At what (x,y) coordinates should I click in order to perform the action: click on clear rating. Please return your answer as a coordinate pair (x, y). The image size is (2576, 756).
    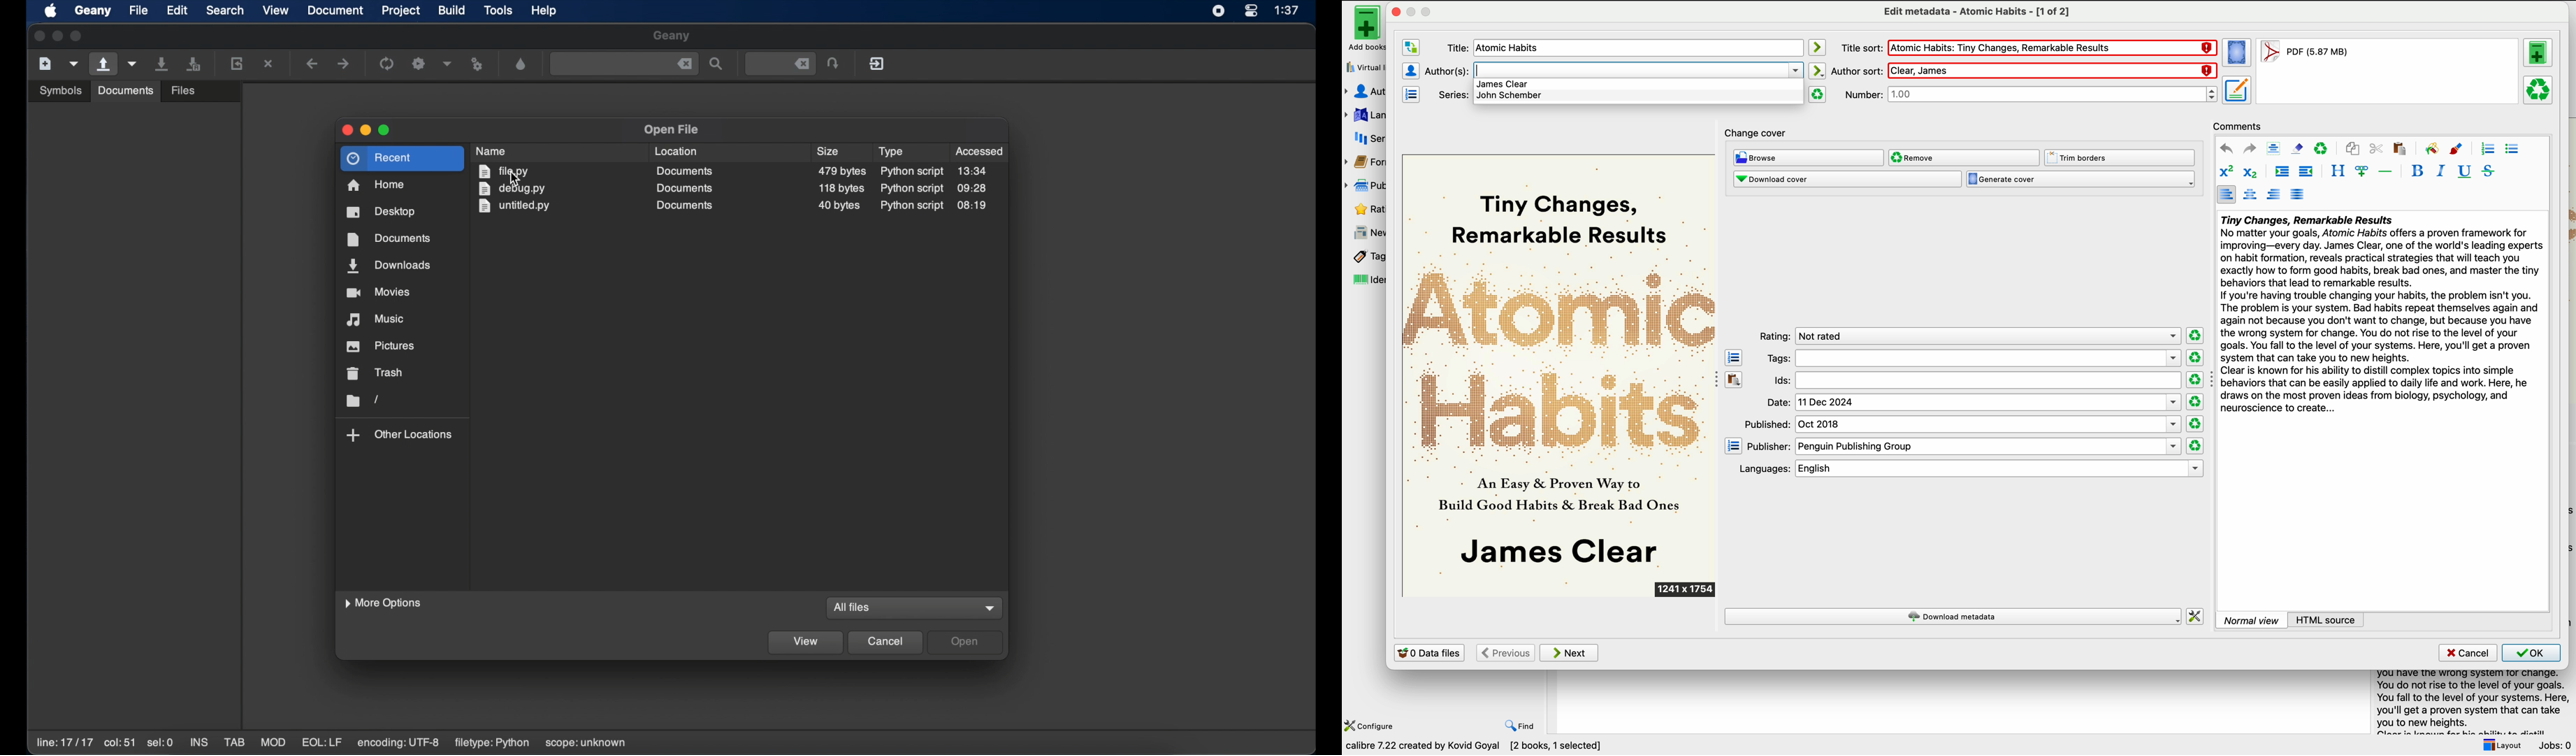
    Looking at the image, I should click on (2196, 402).